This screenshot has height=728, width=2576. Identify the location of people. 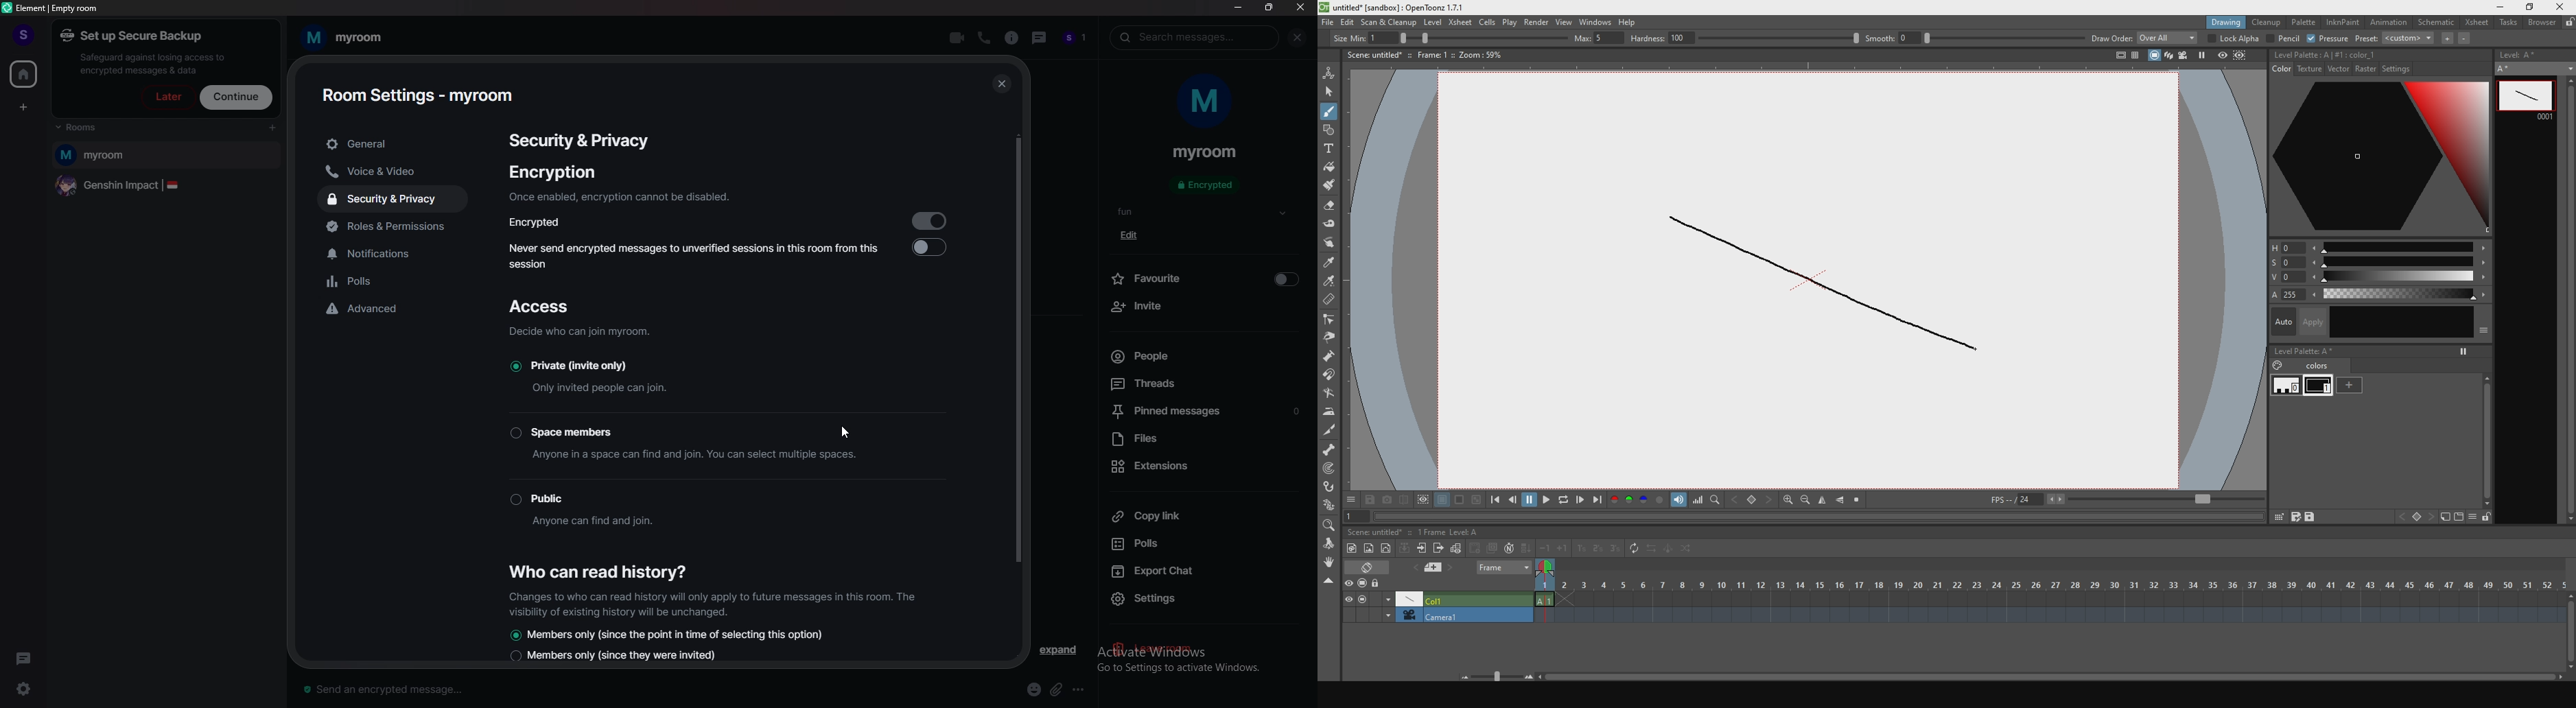
(1204, 356).